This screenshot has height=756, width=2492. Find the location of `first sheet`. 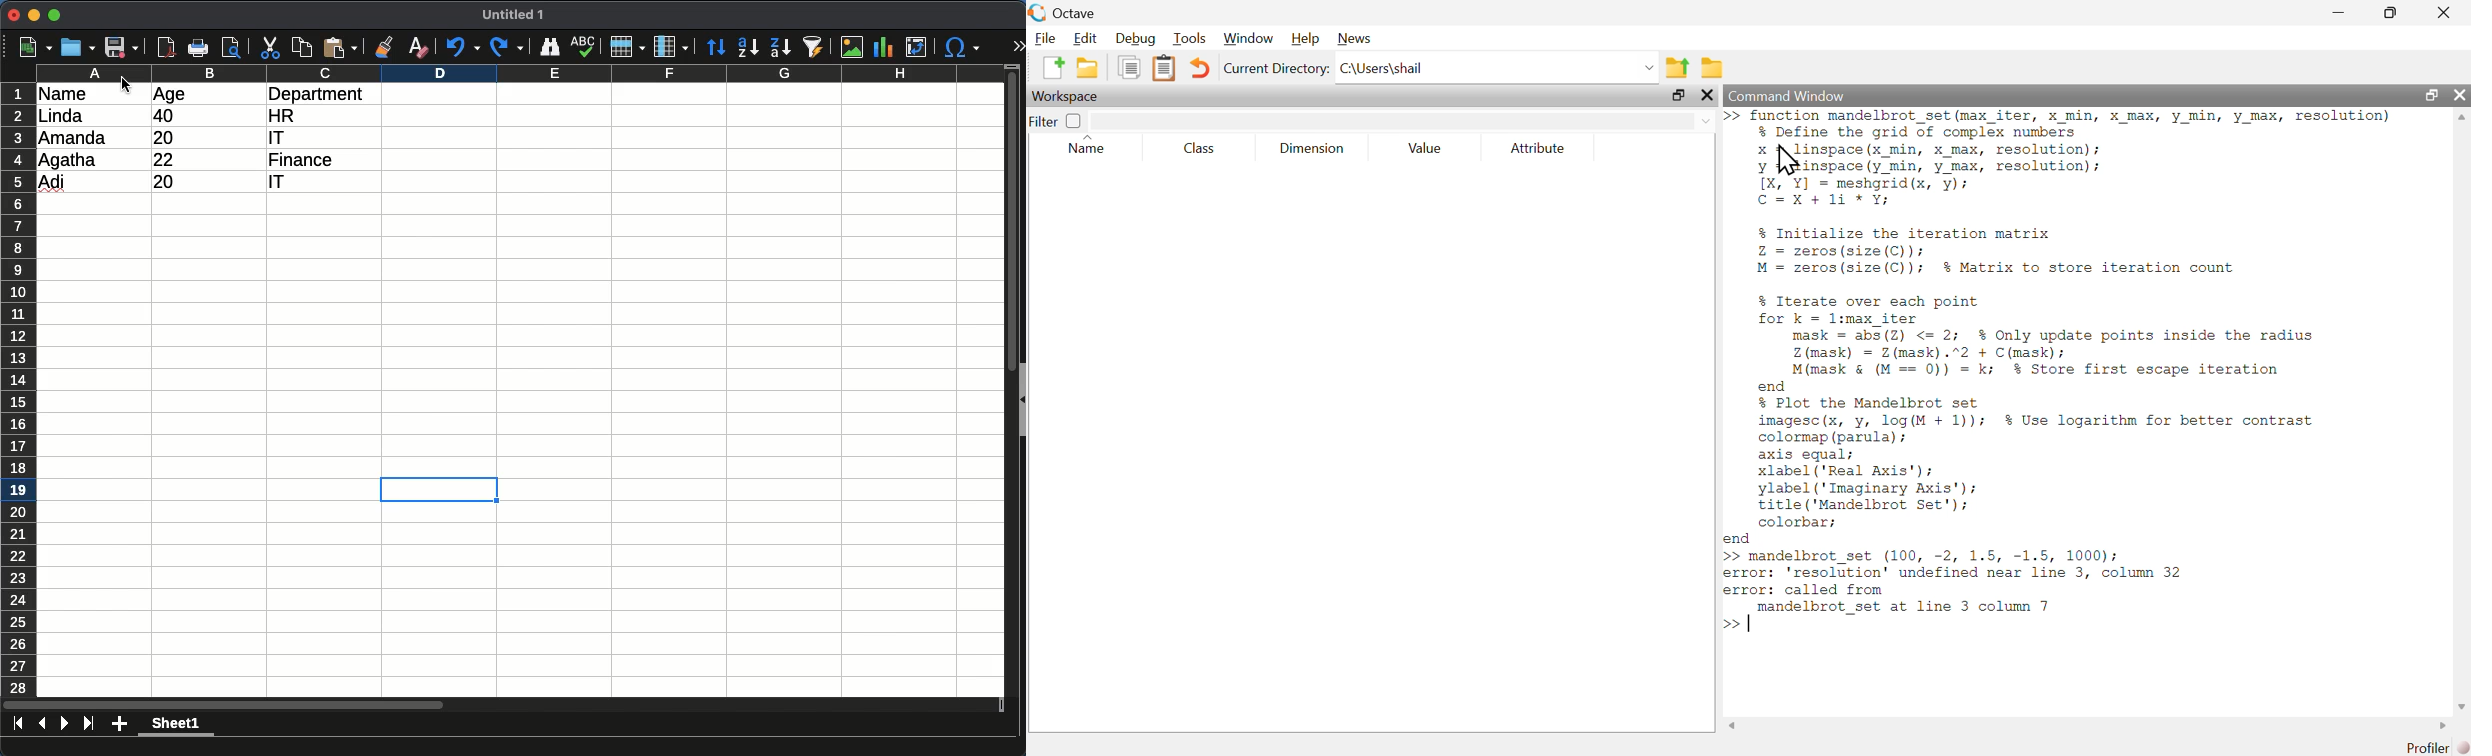

first sheet is located at coordinates (18, 723).